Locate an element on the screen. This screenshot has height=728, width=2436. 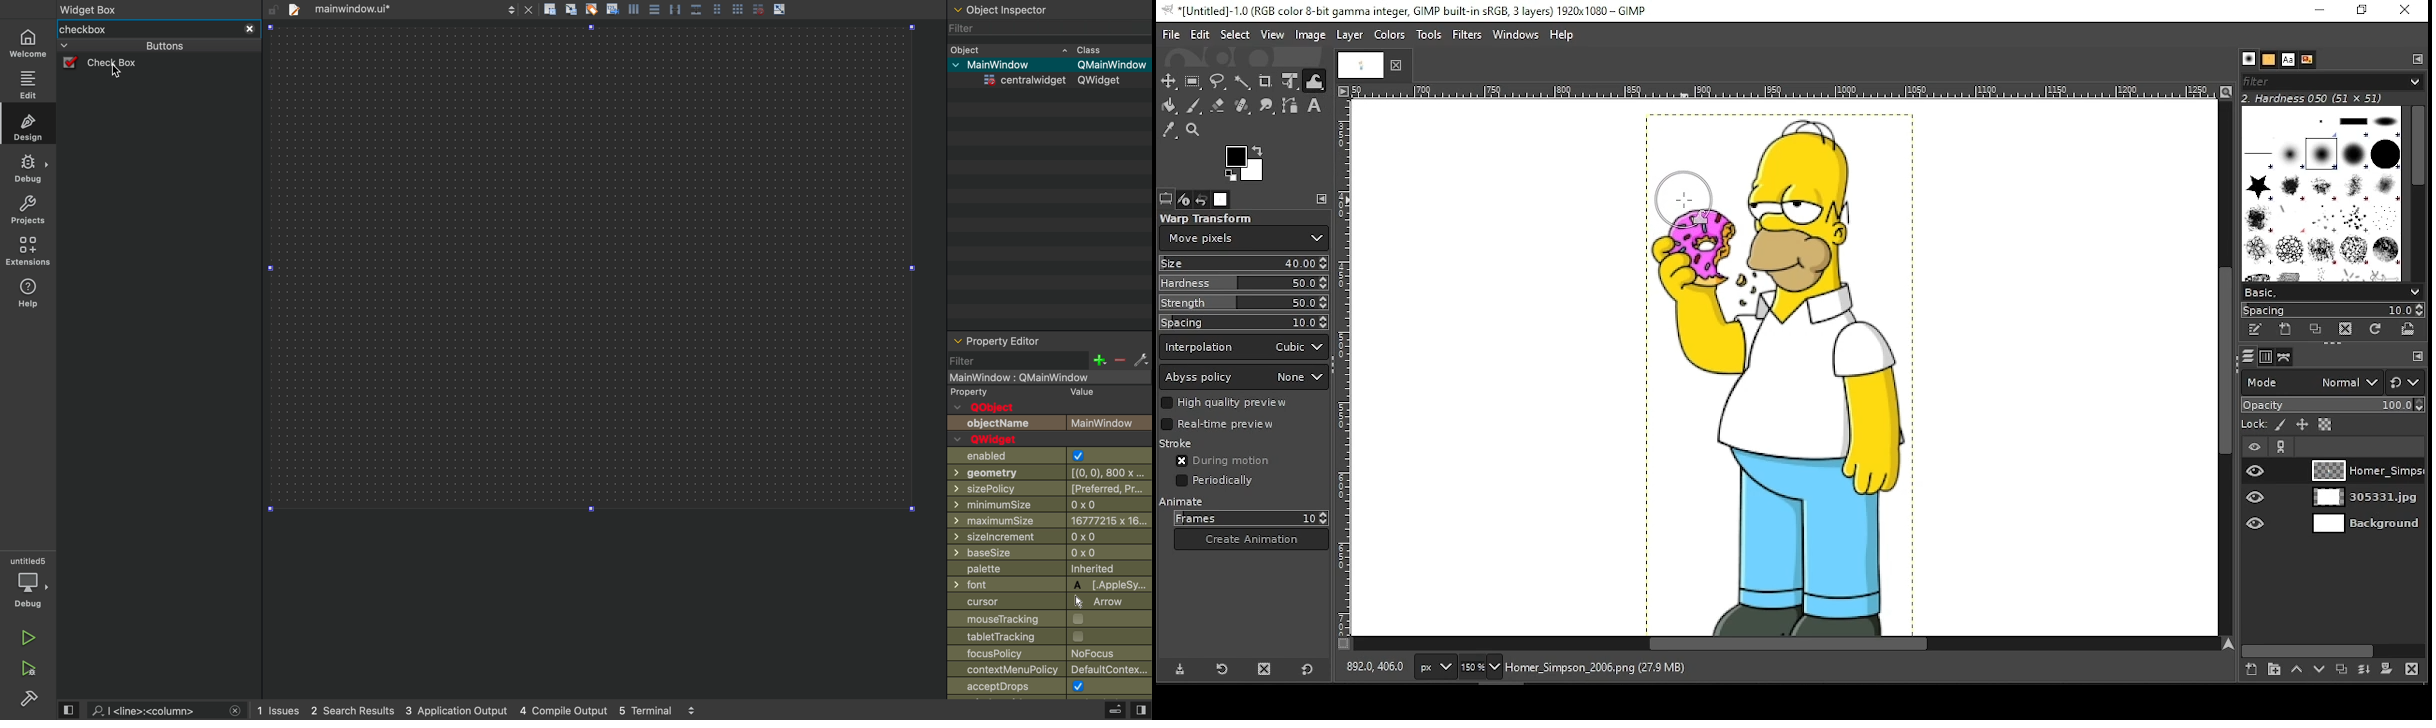
basic is located at coordinates (2333, 293).